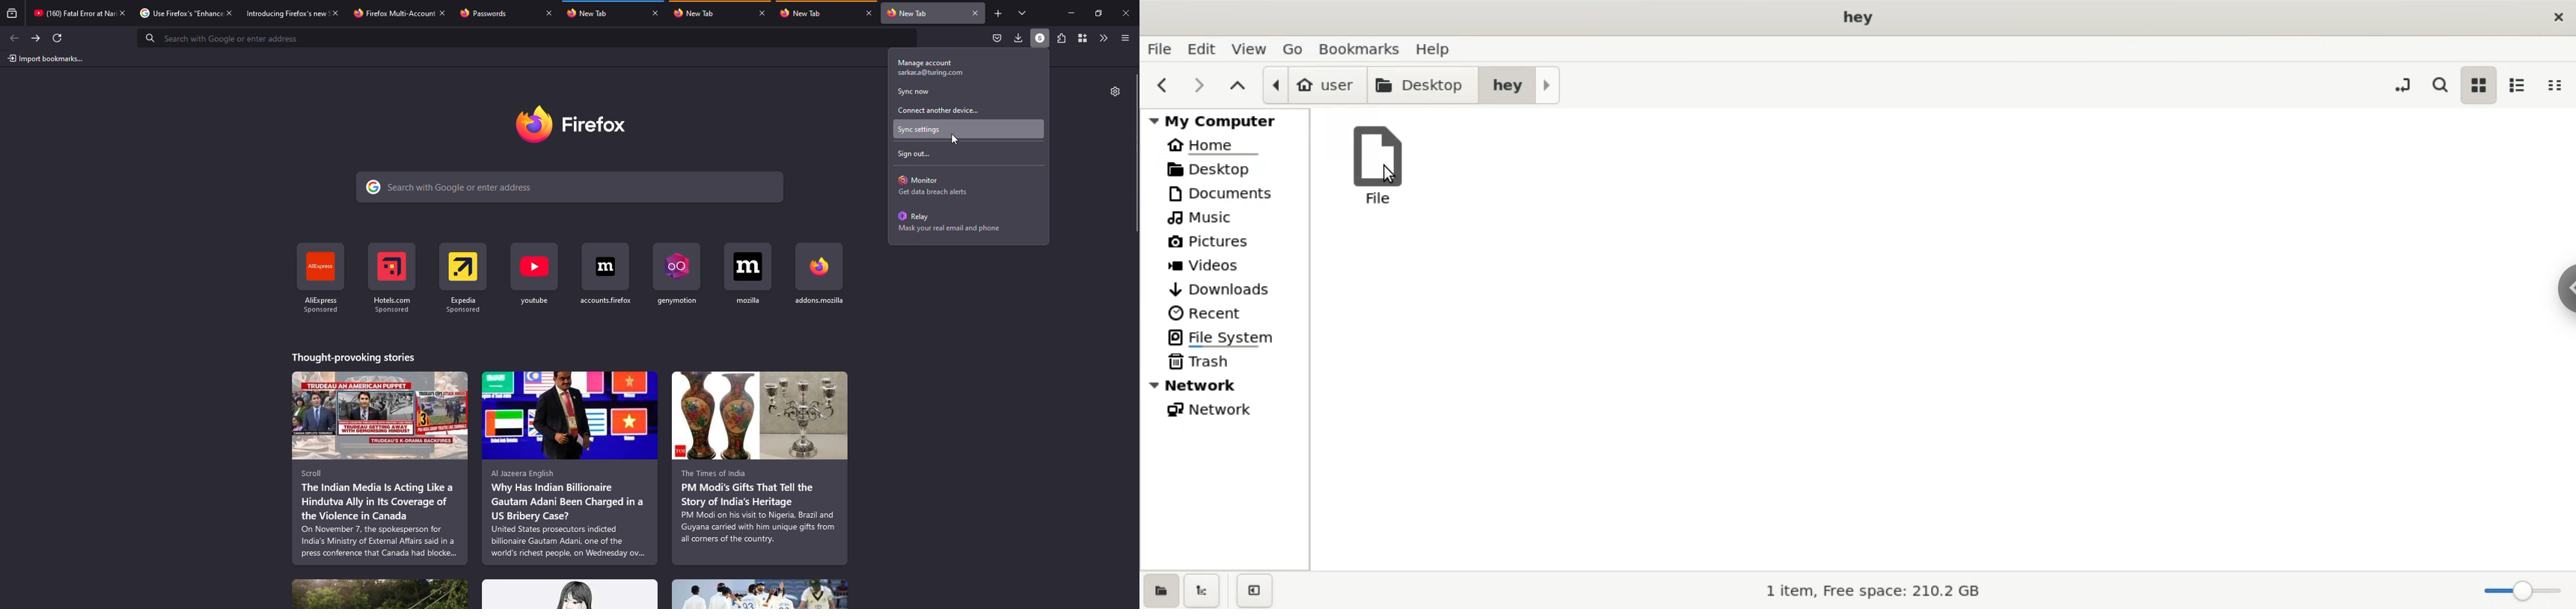  What do you see at coordinates (749, 274) in the screenshot?
I see `shortcut` at bounding box center [749, 274].